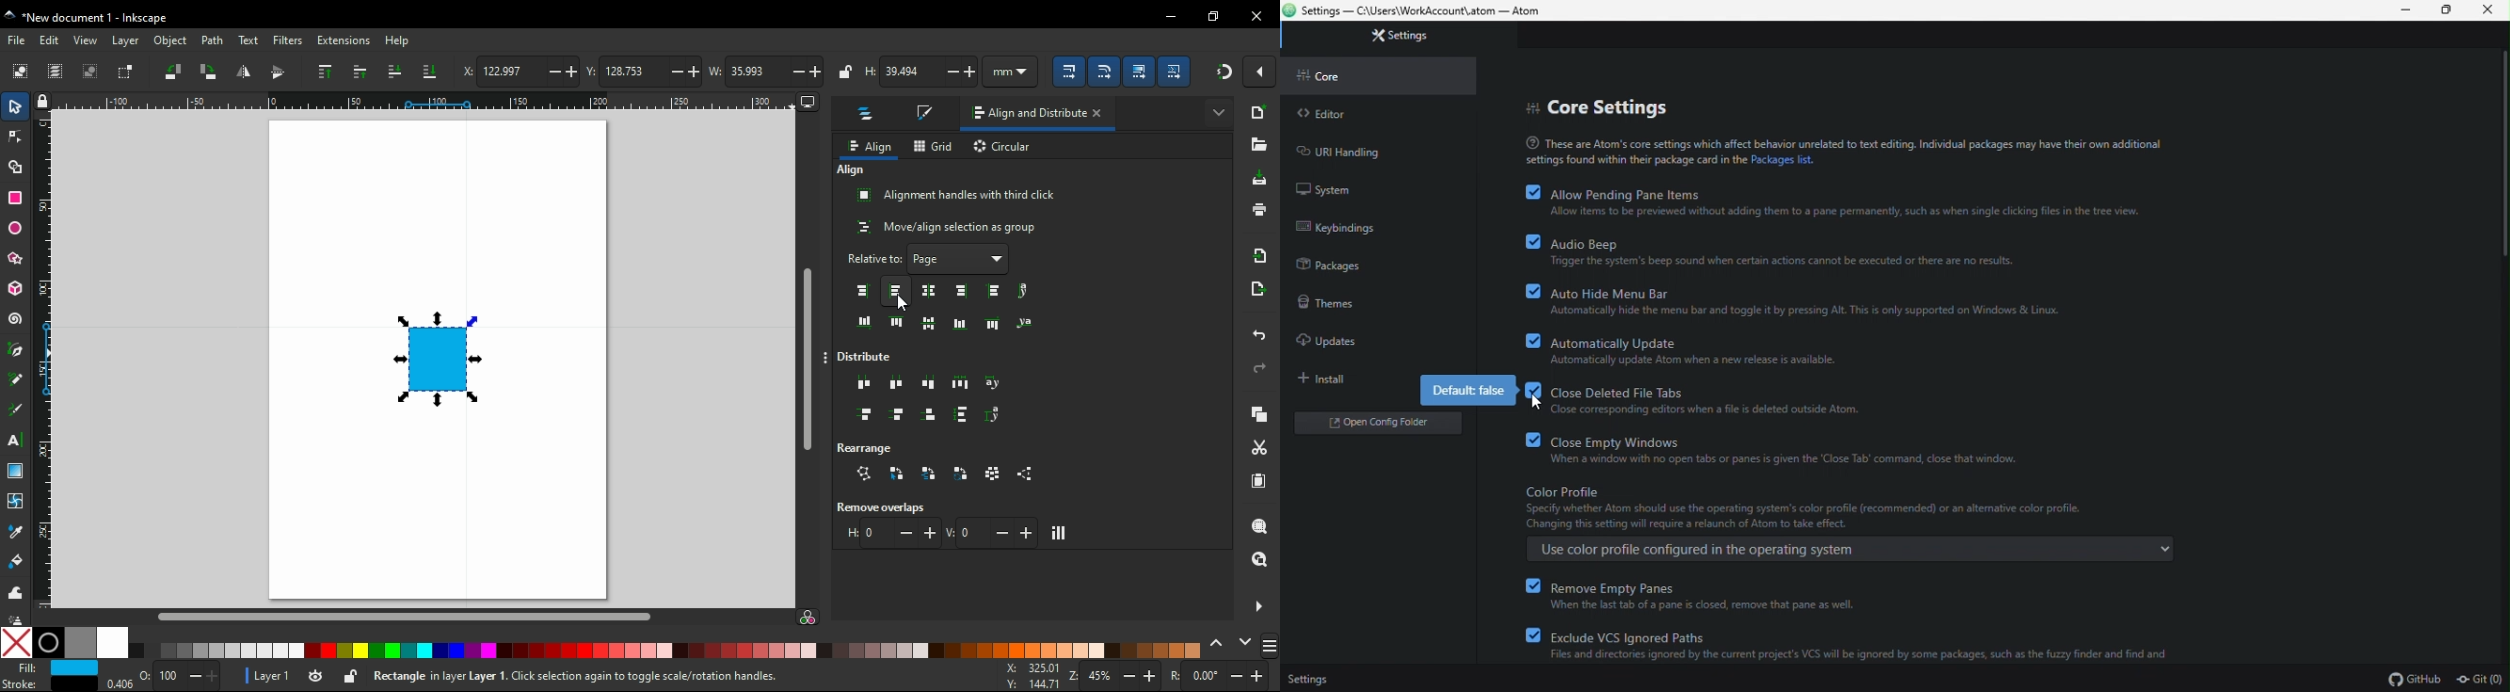 The width and height of the screenshot is (2520, 700). I want to click on select, so click(22, 70).